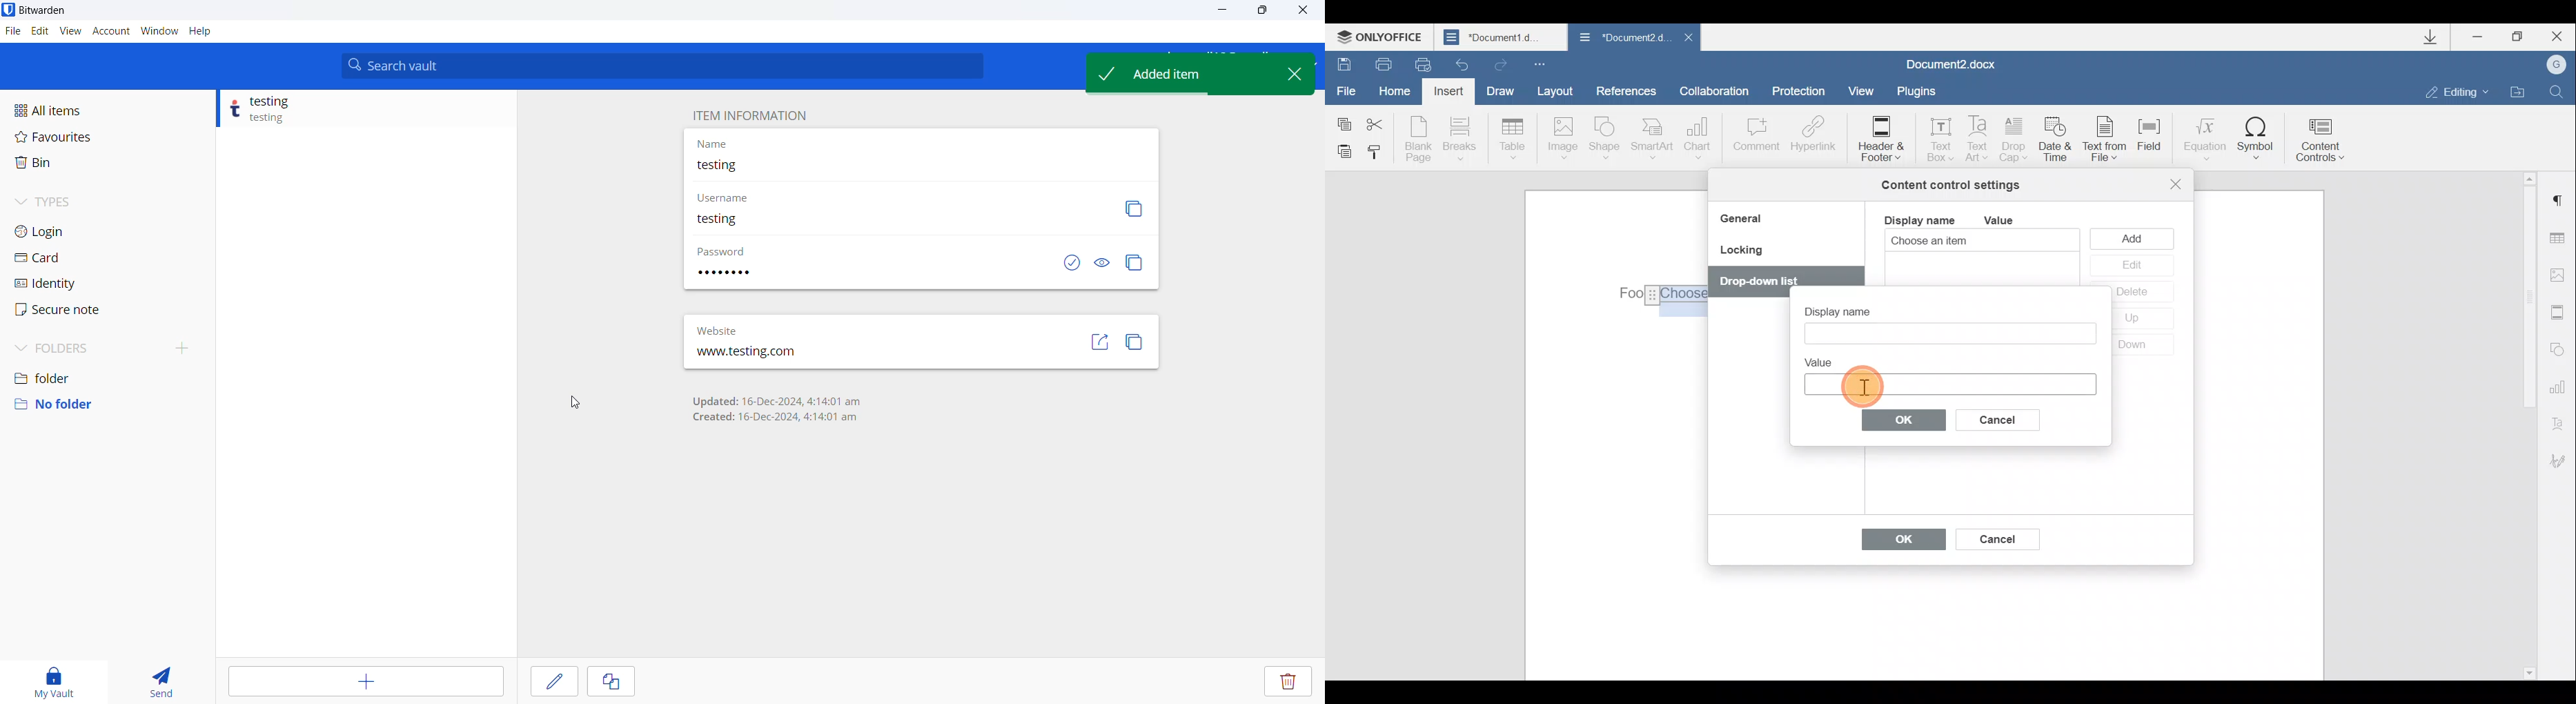 This screenshot has width=2576, height=728. What do you see at coordinates (776, 401) in the screenshot?
I see `Updated: 16-Dec-2024, 4:14:01 am` at bounding box center [776, 401].